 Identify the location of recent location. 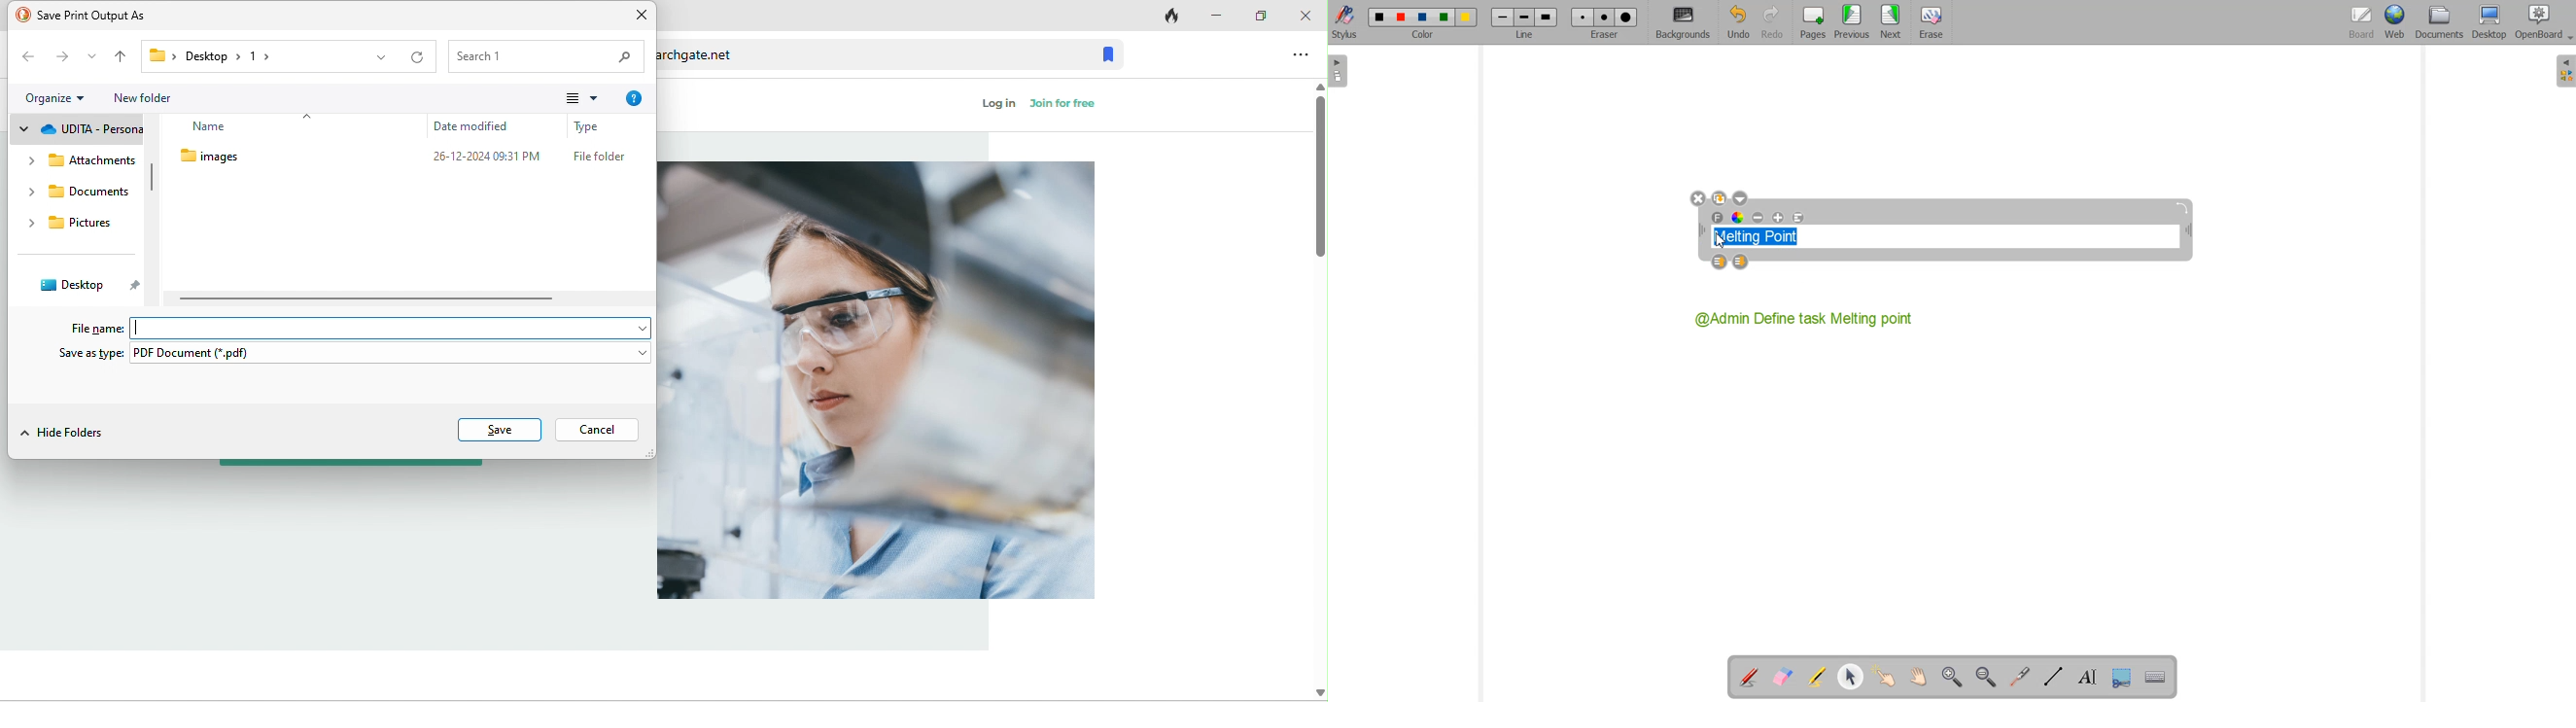
(90, 55).